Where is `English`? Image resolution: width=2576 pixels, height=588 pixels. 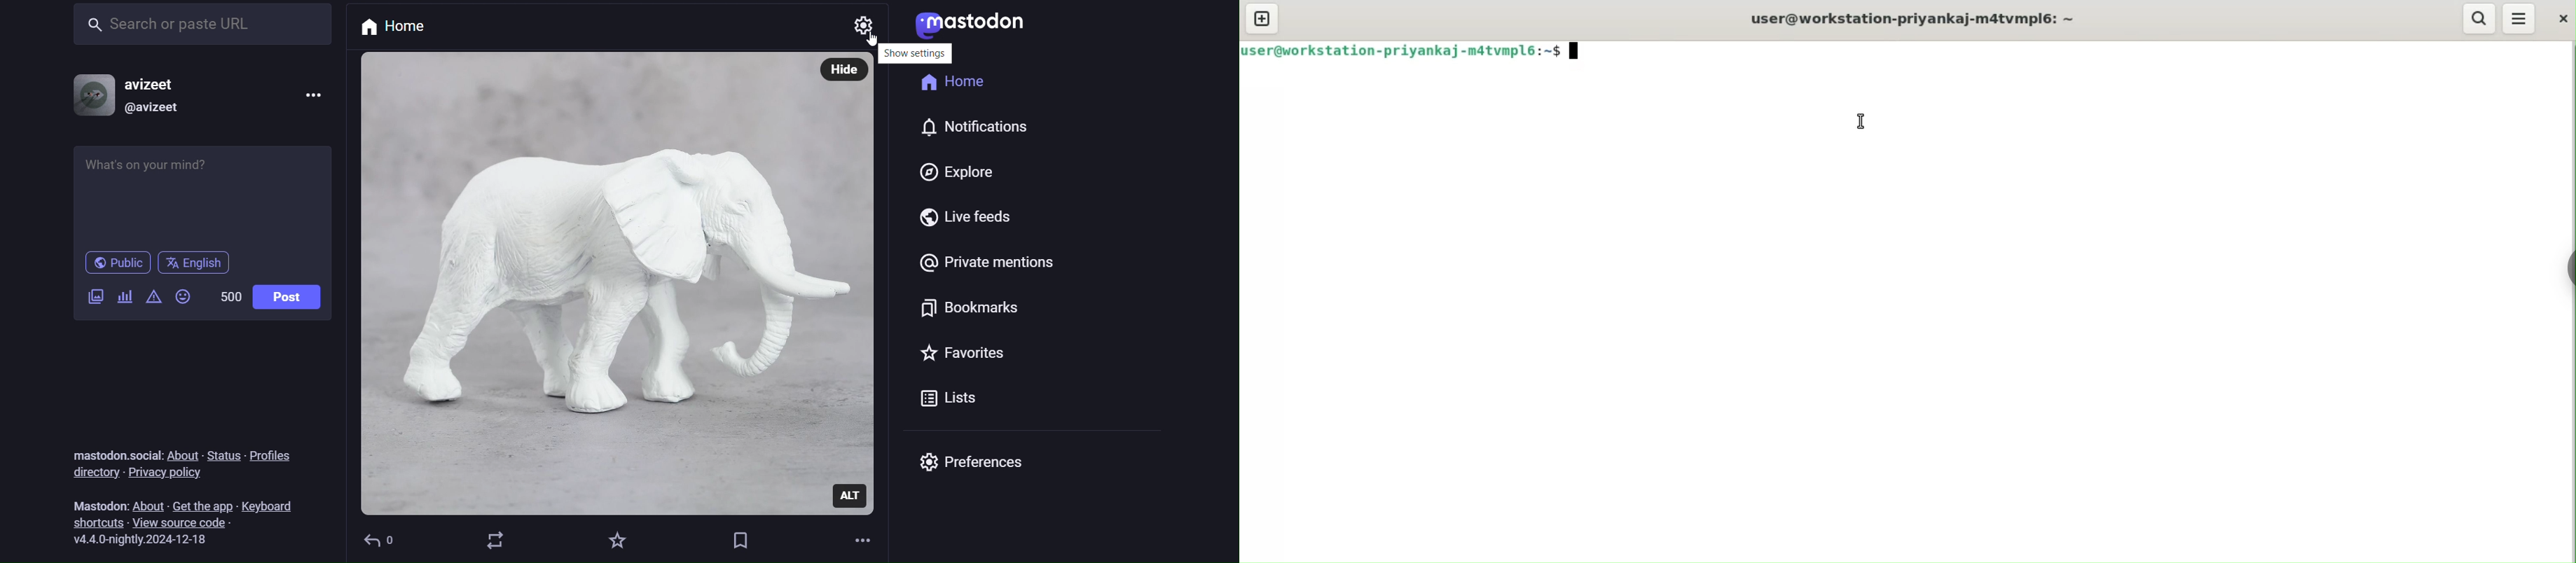 English is located at coordinates (197, 263).